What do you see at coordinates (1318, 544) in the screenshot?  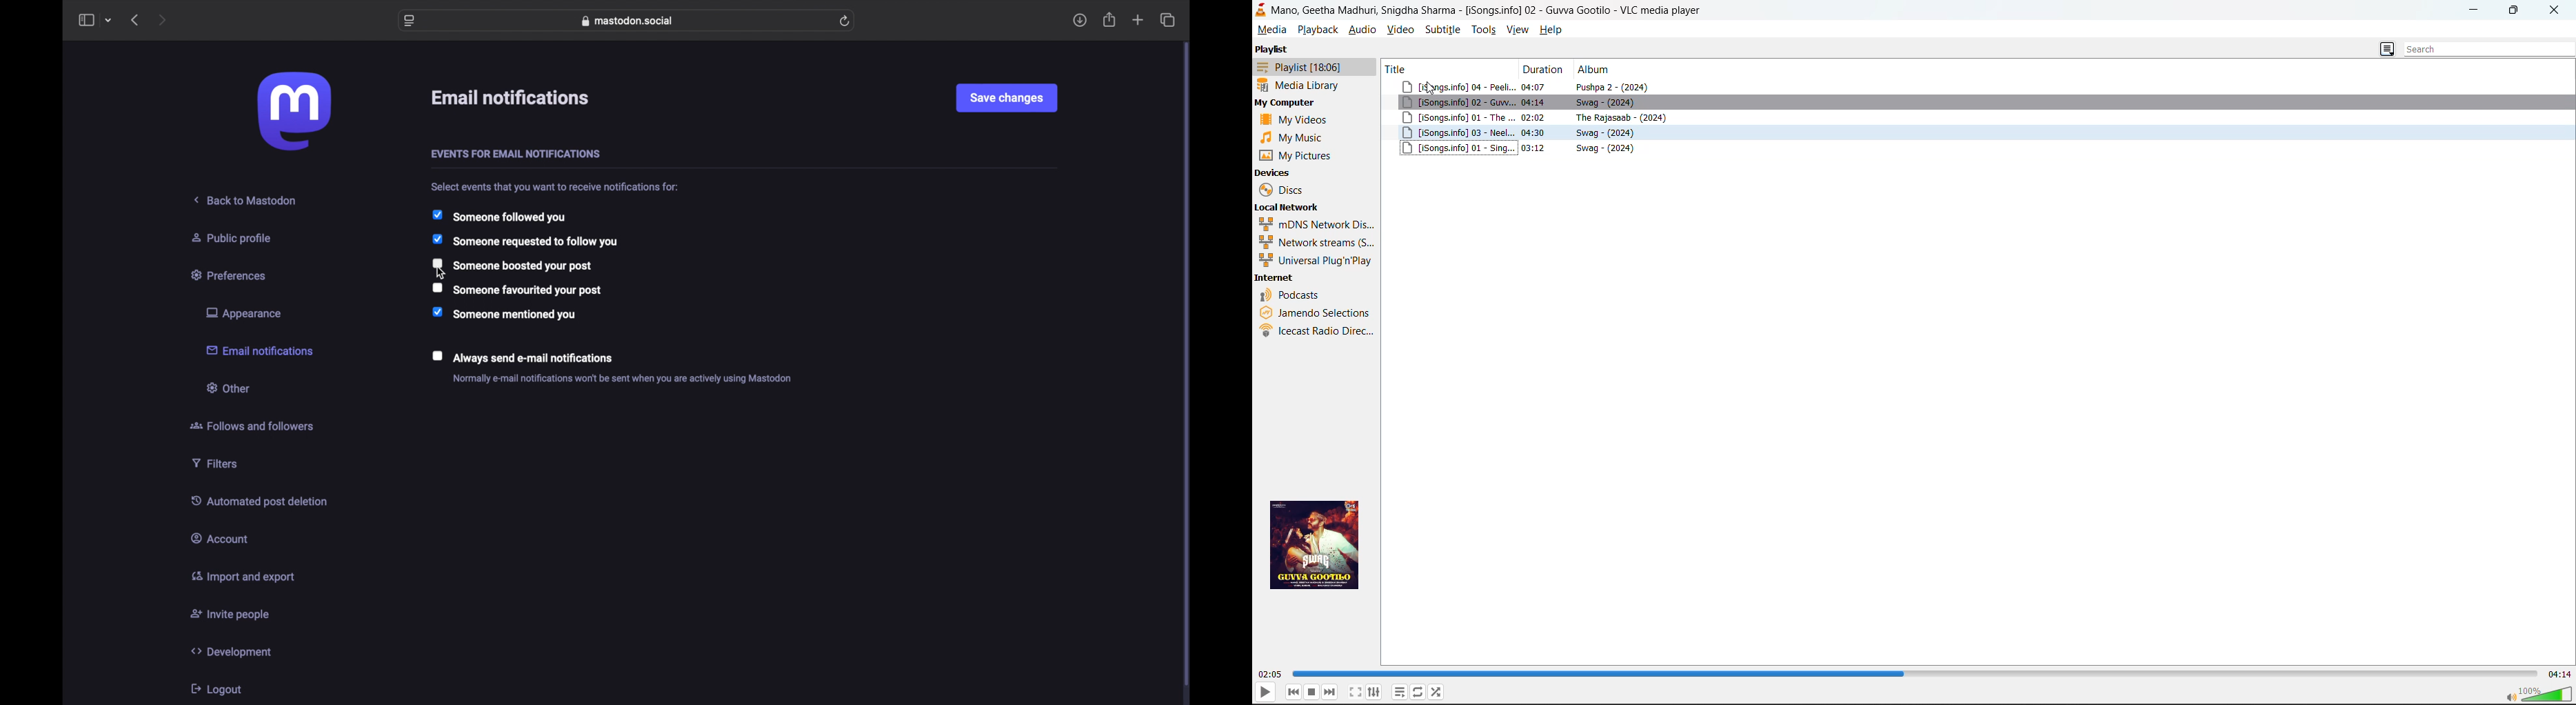 I see `thumbnail` at bounding box center [1318, 544].